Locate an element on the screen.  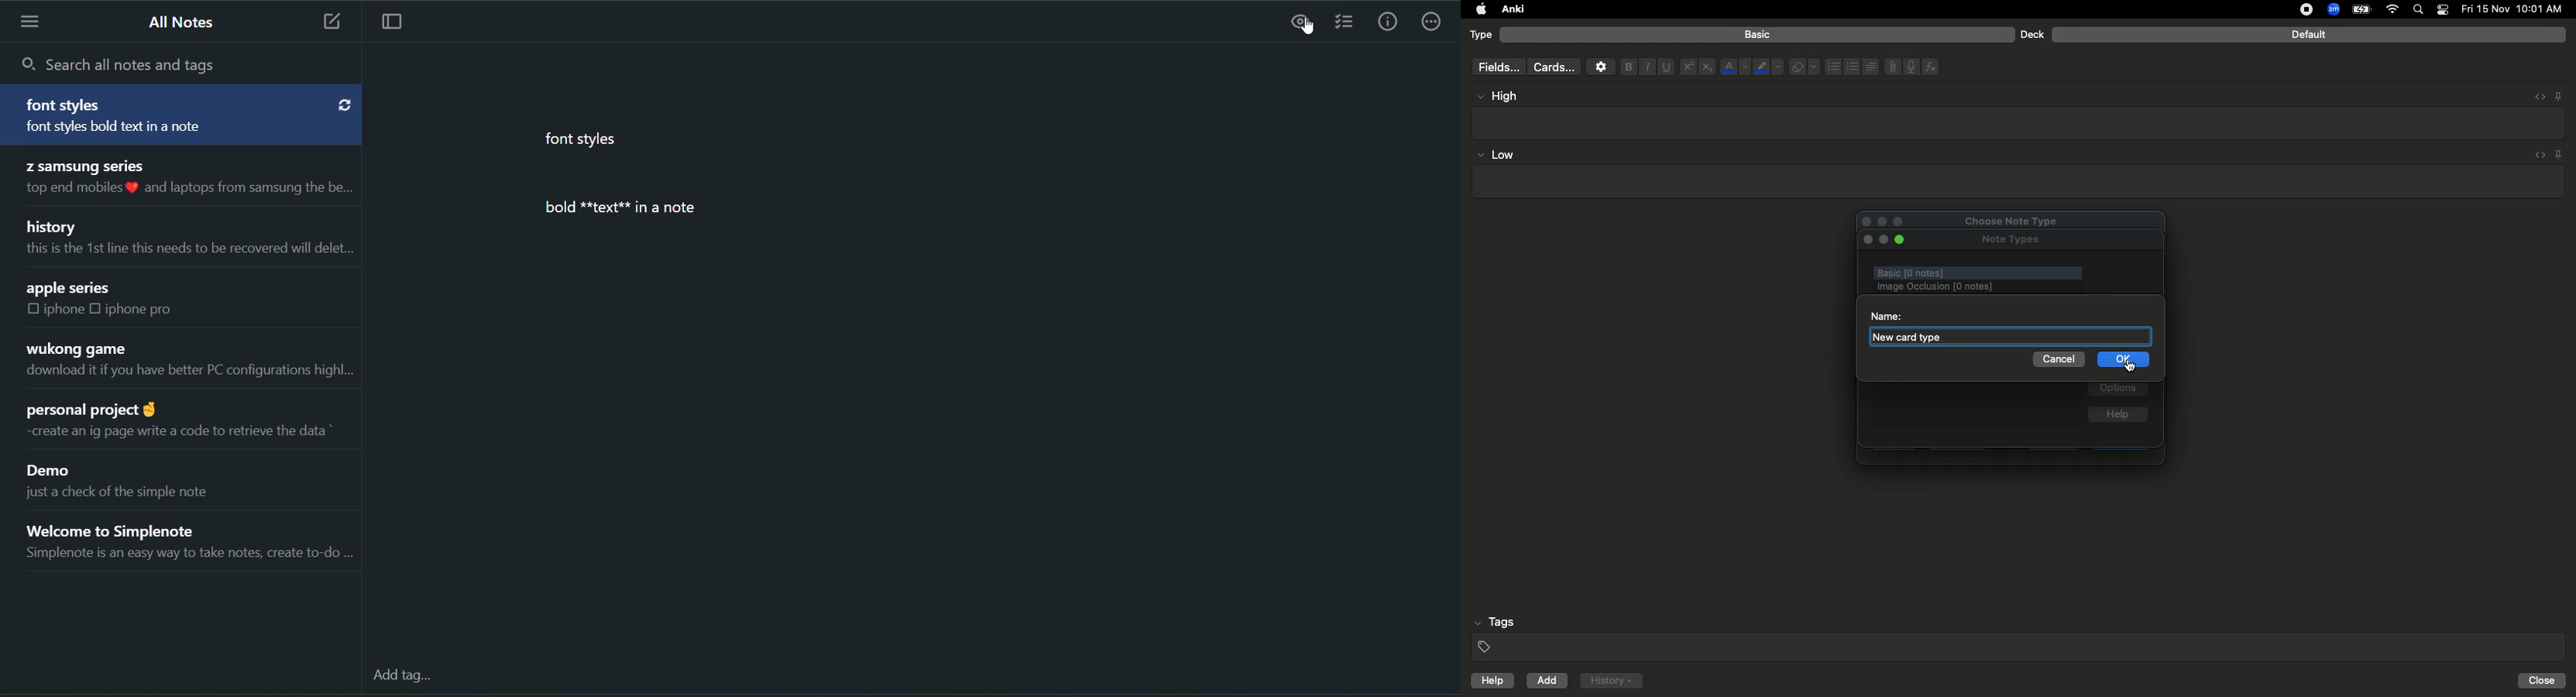
Alignment is located at coordinates (1869, 65).